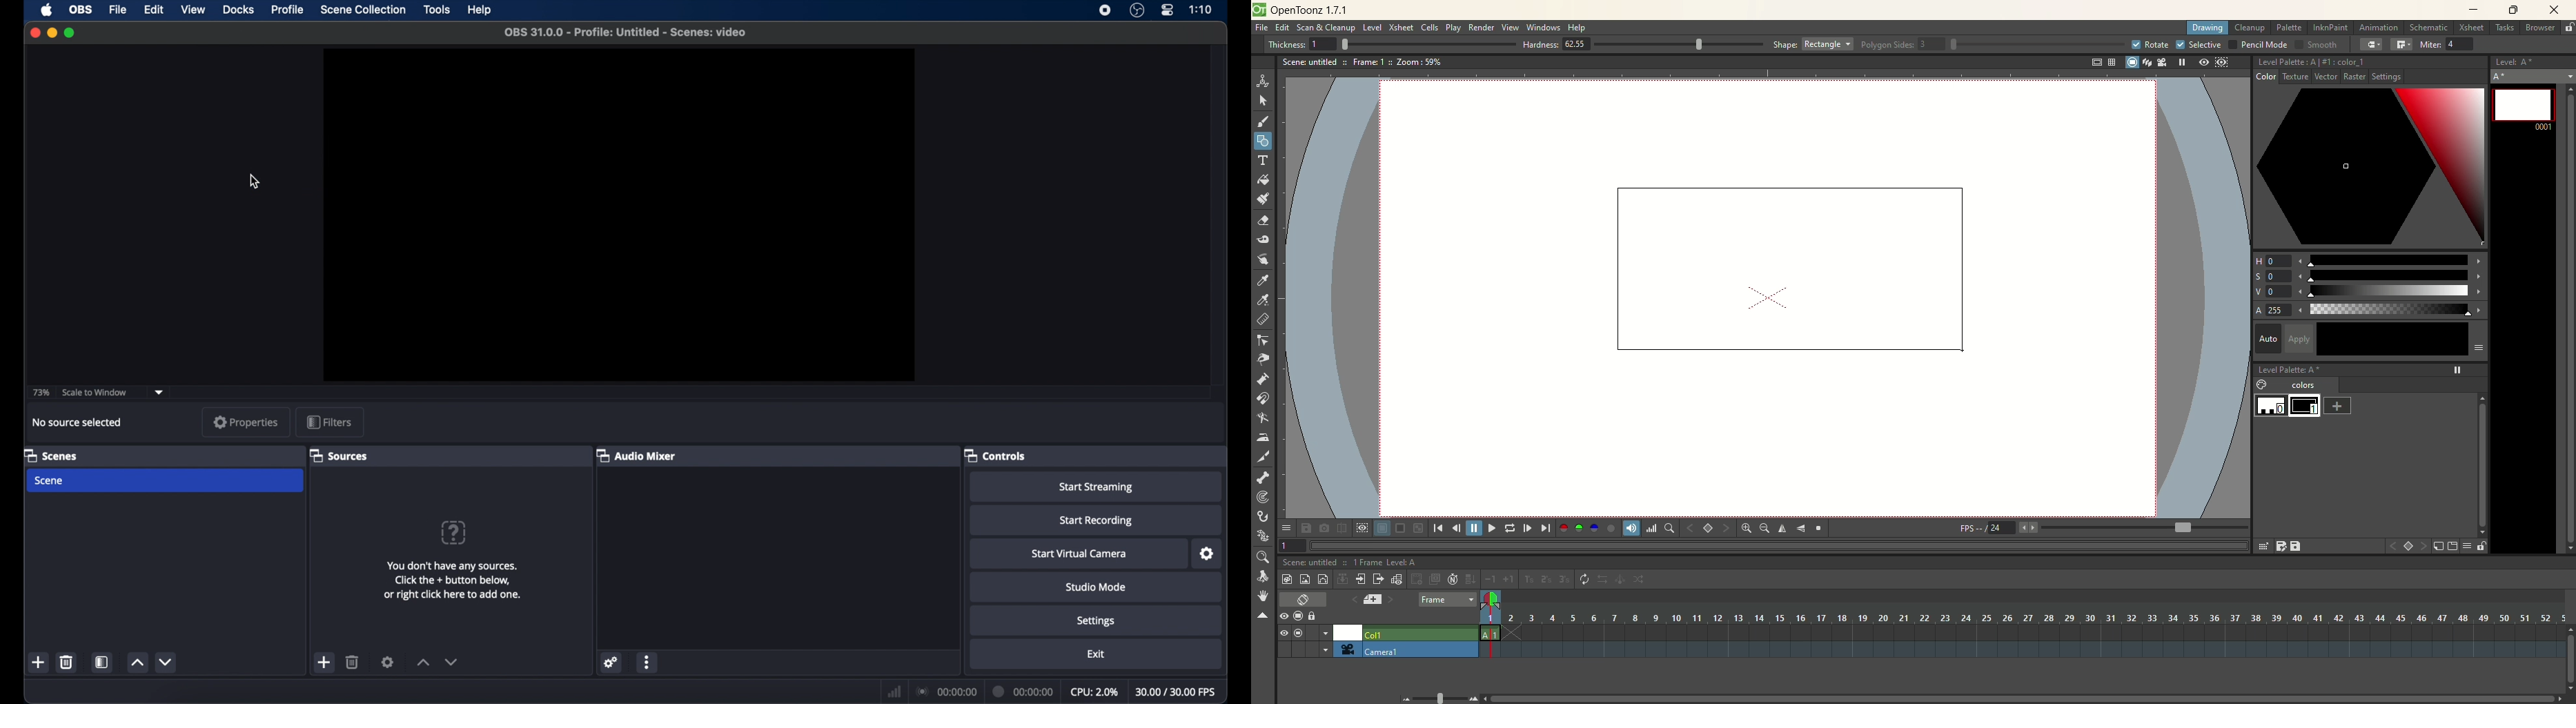 This screenshot has height=728, width=2576. Describe the element at coordinates (1490, 528) in the screenshot. I see `play` at that location.